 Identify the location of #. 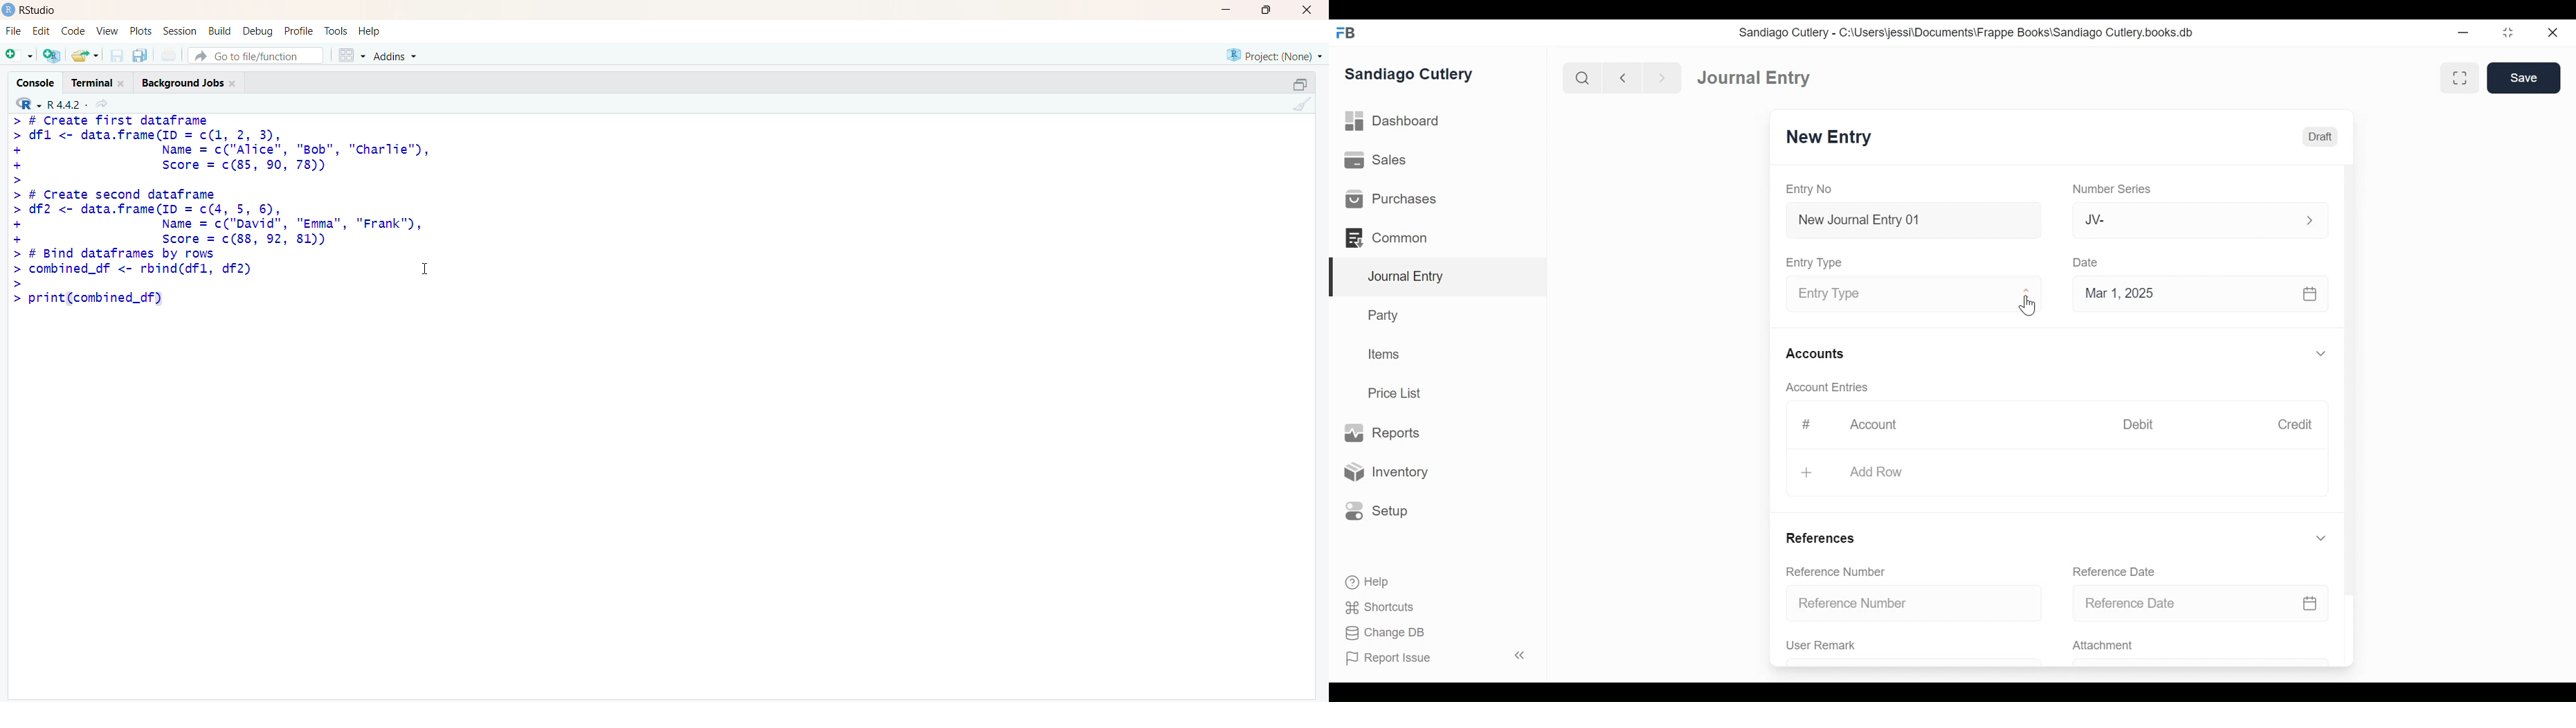
(1802, 424).